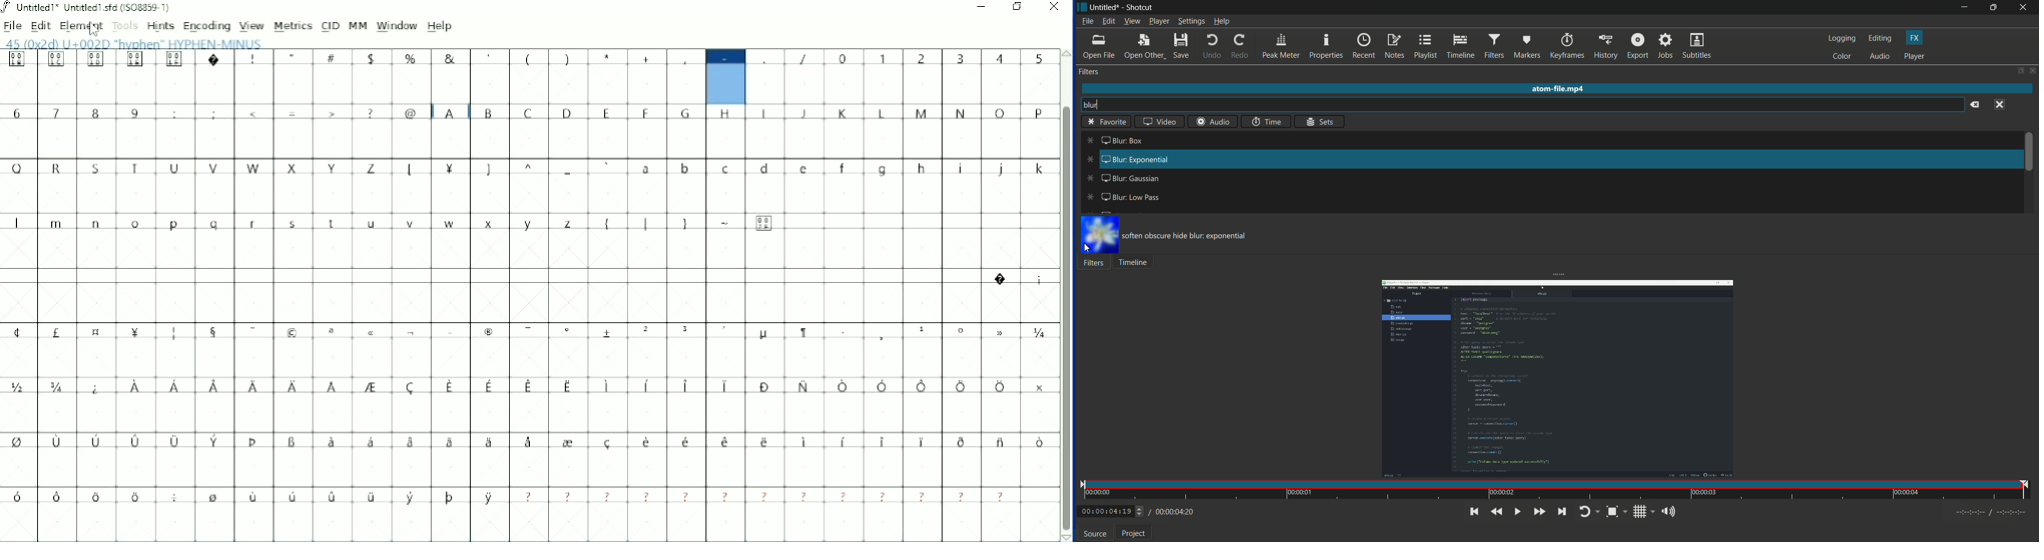 This screenshot has width=2044, height=560. I want to click on timeline, so click(1459, 47).